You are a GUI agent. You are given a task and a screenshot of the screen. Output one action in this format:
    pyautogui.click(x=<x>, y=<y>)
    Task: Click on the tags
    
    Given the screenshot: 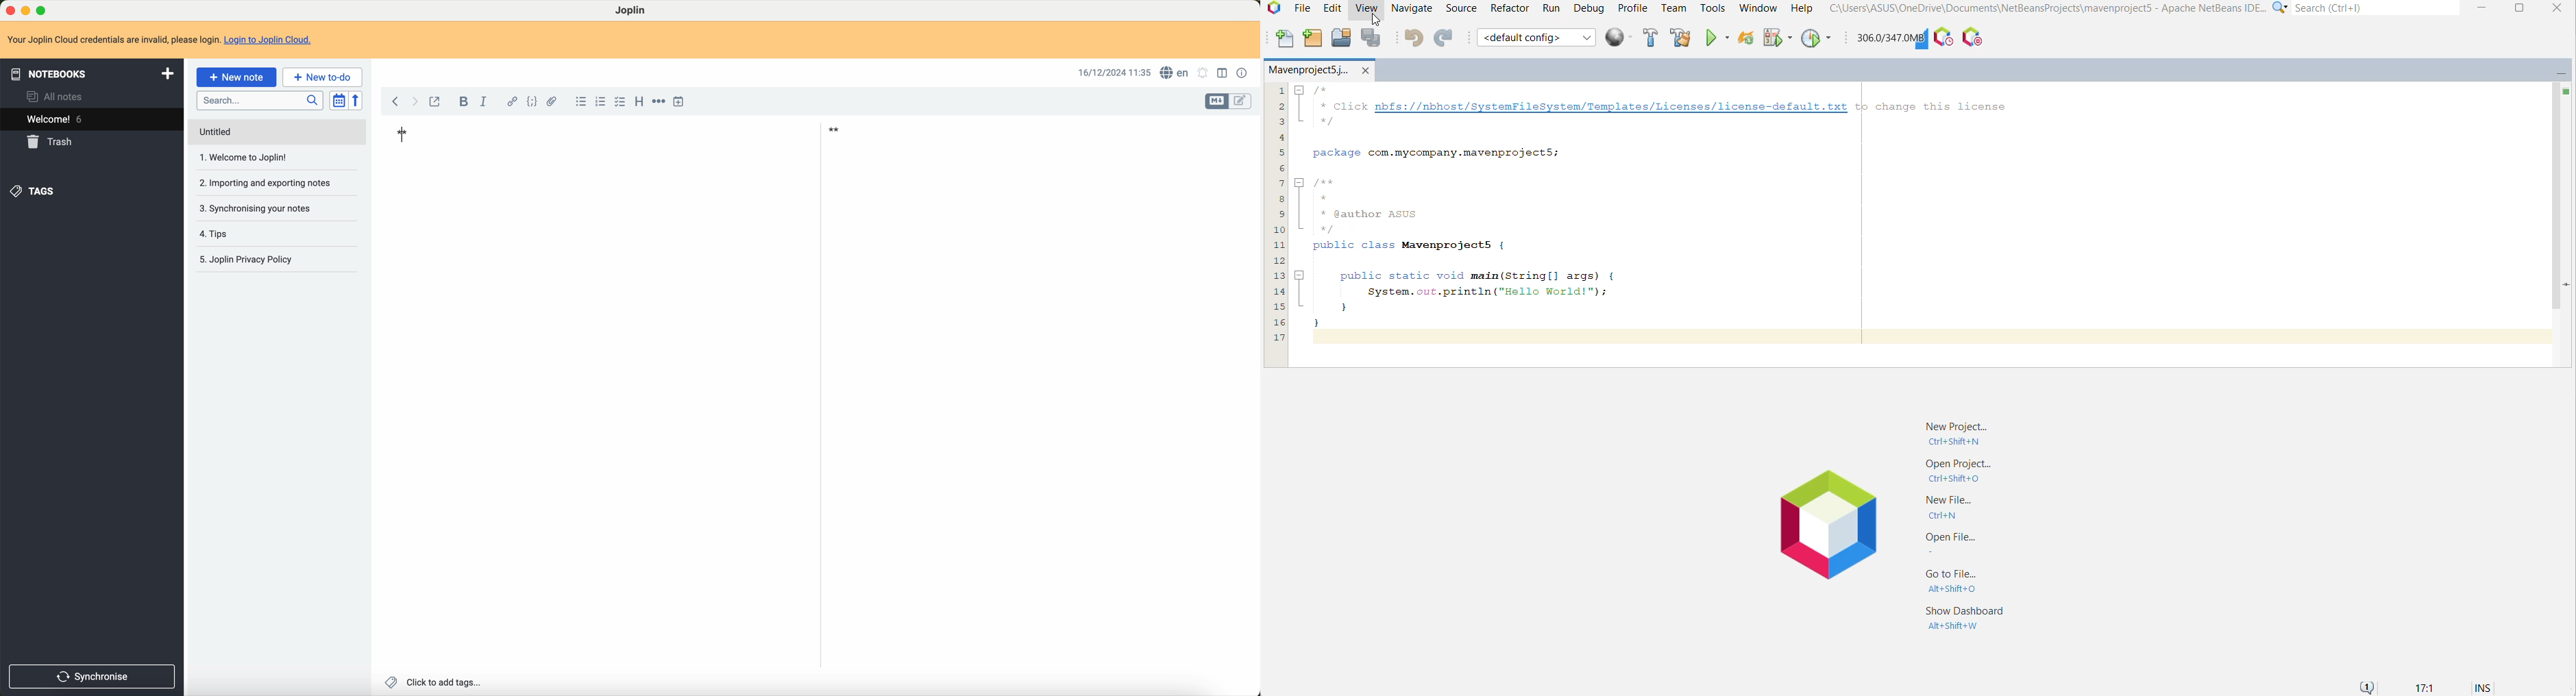 What is the action you would take?
    pyautogui.click(x=36, y=191)
    